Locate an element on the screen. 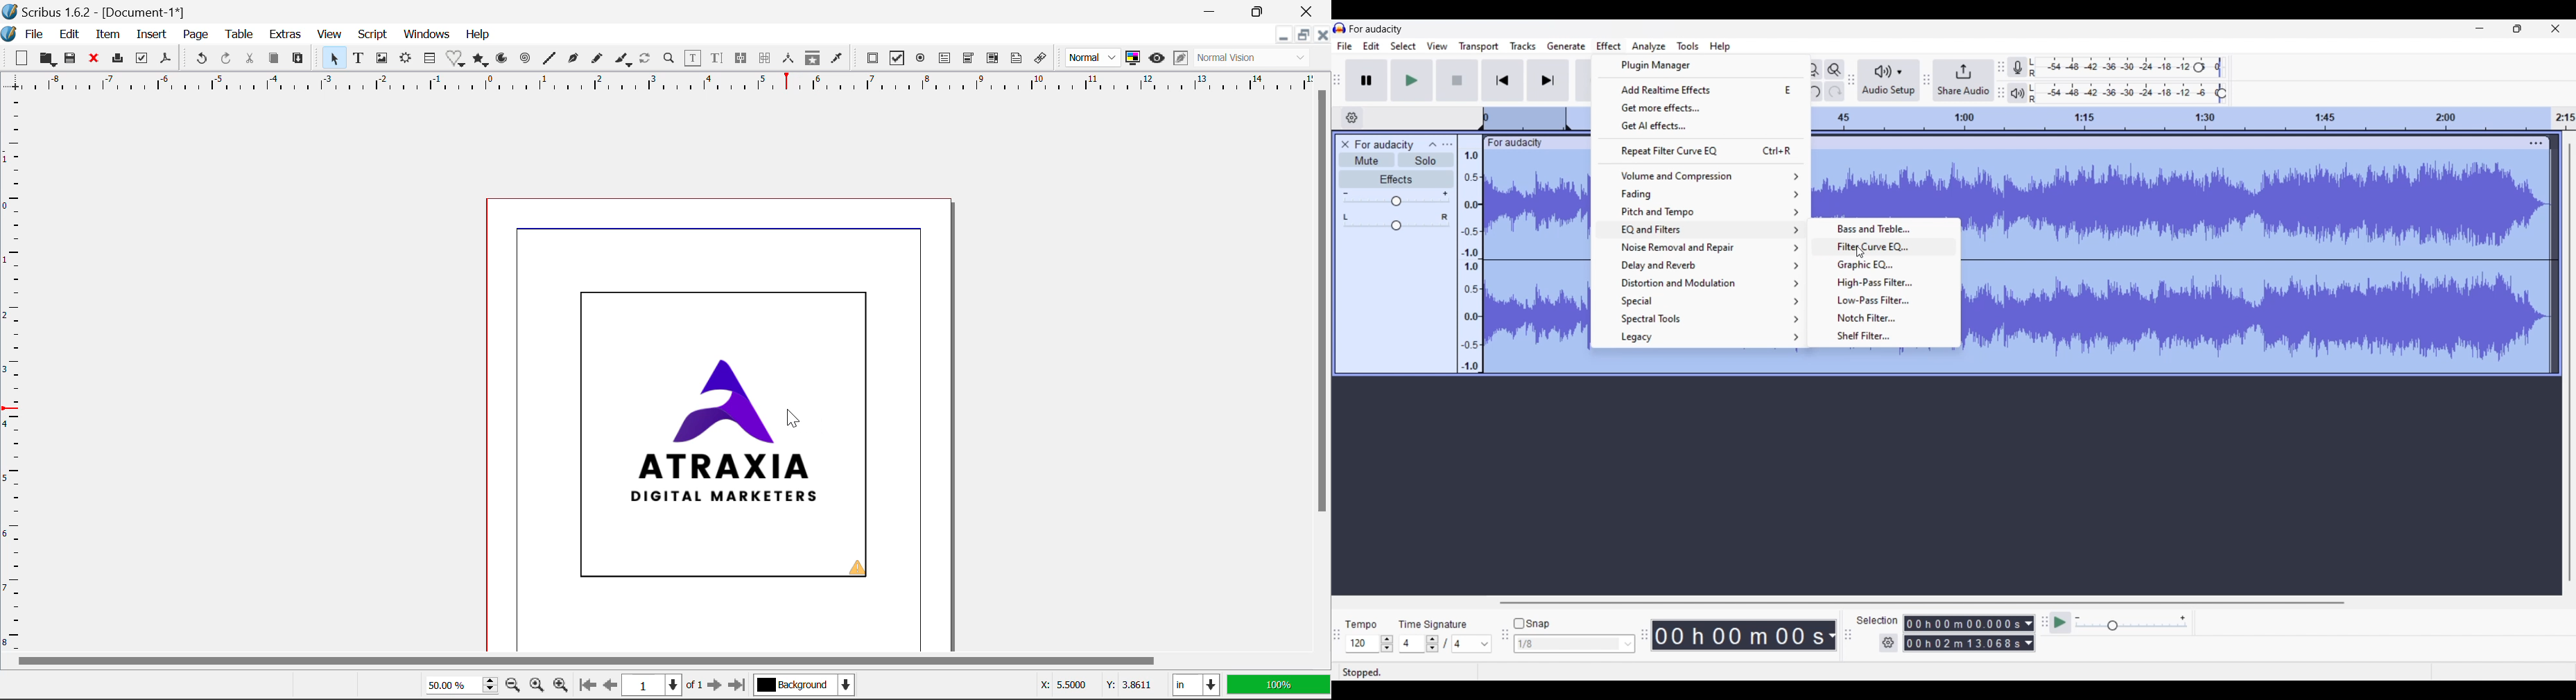 This screenshot has width=2576, height=700. Open is located at coordinates (46, 59).